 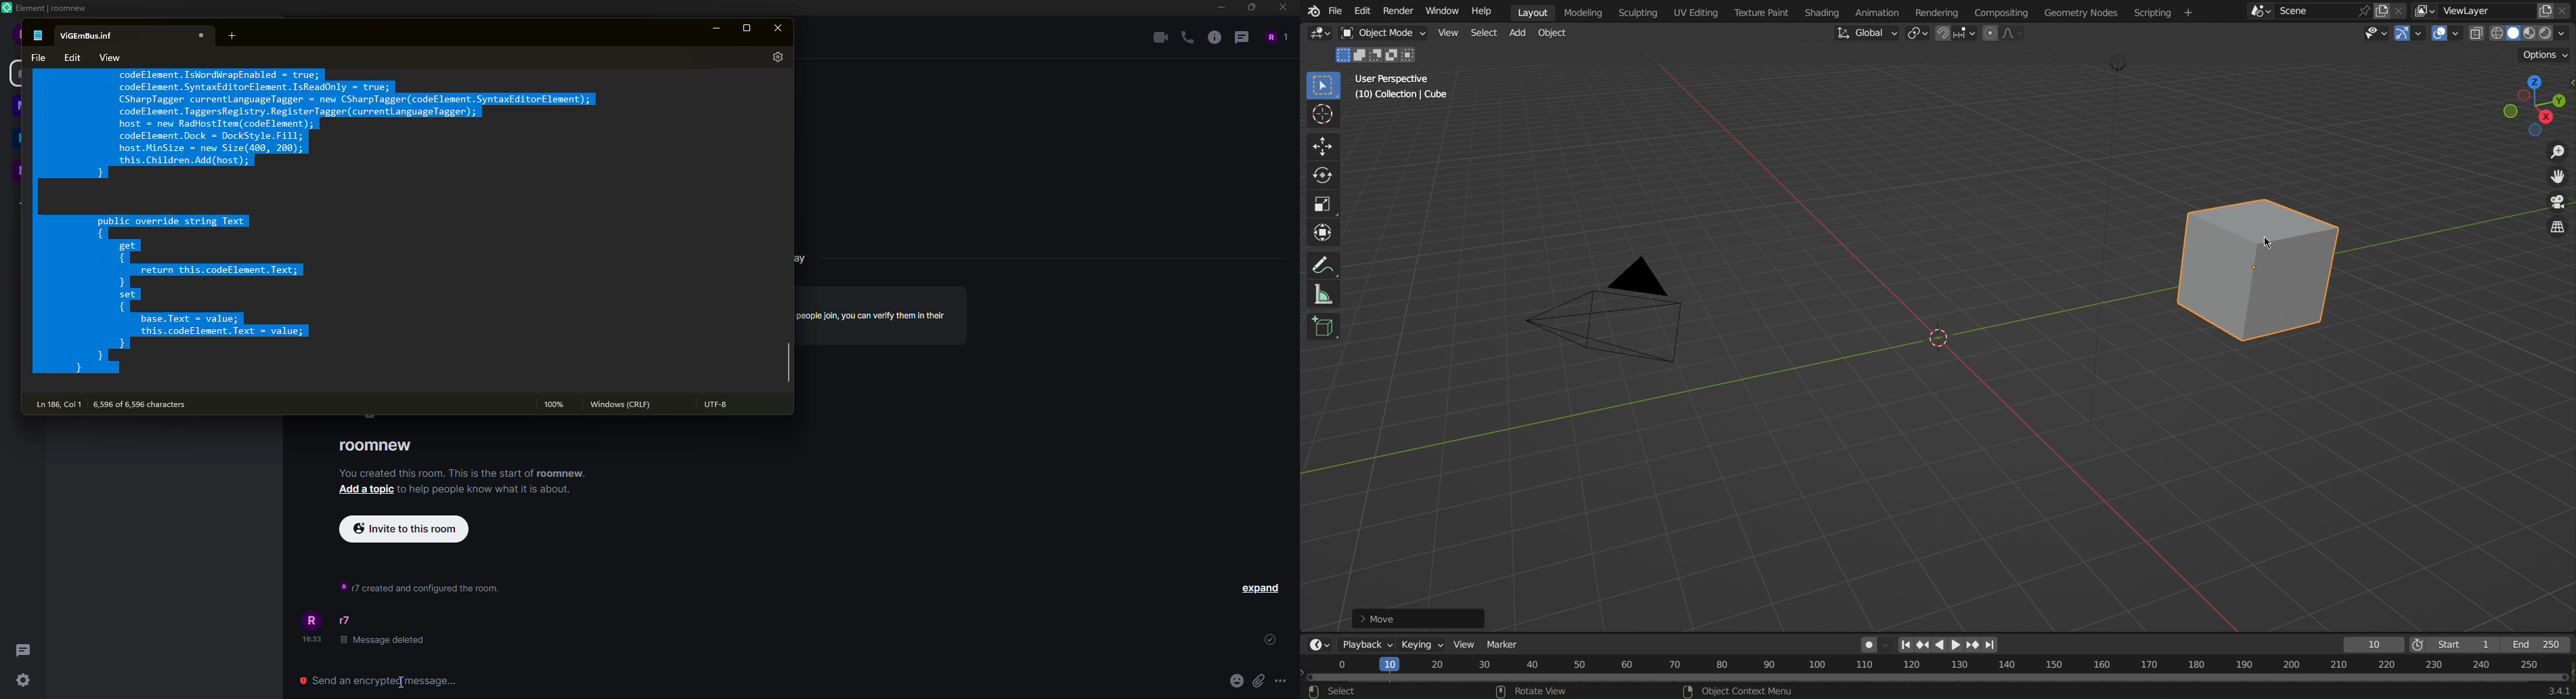 I want to click on more, so click(x=1280, y=679).